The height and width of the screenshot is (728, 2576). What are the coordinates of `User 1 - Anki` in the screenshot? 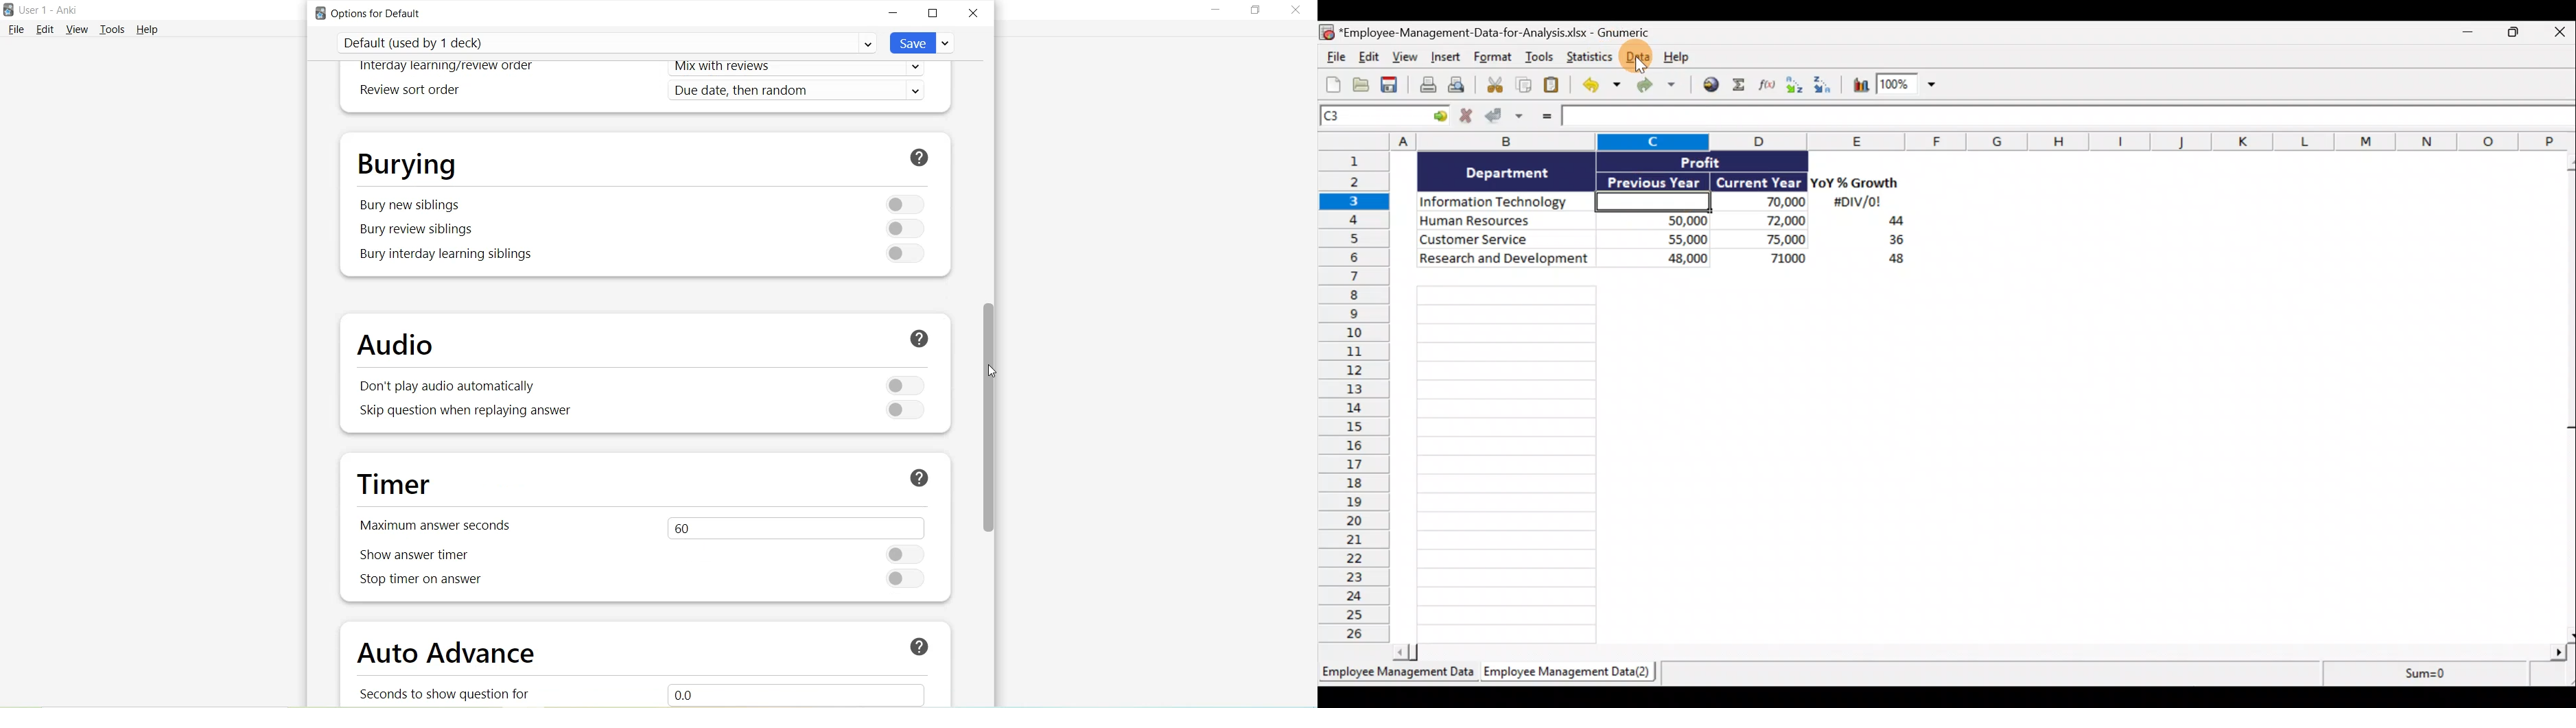 It's located at (48, 10).